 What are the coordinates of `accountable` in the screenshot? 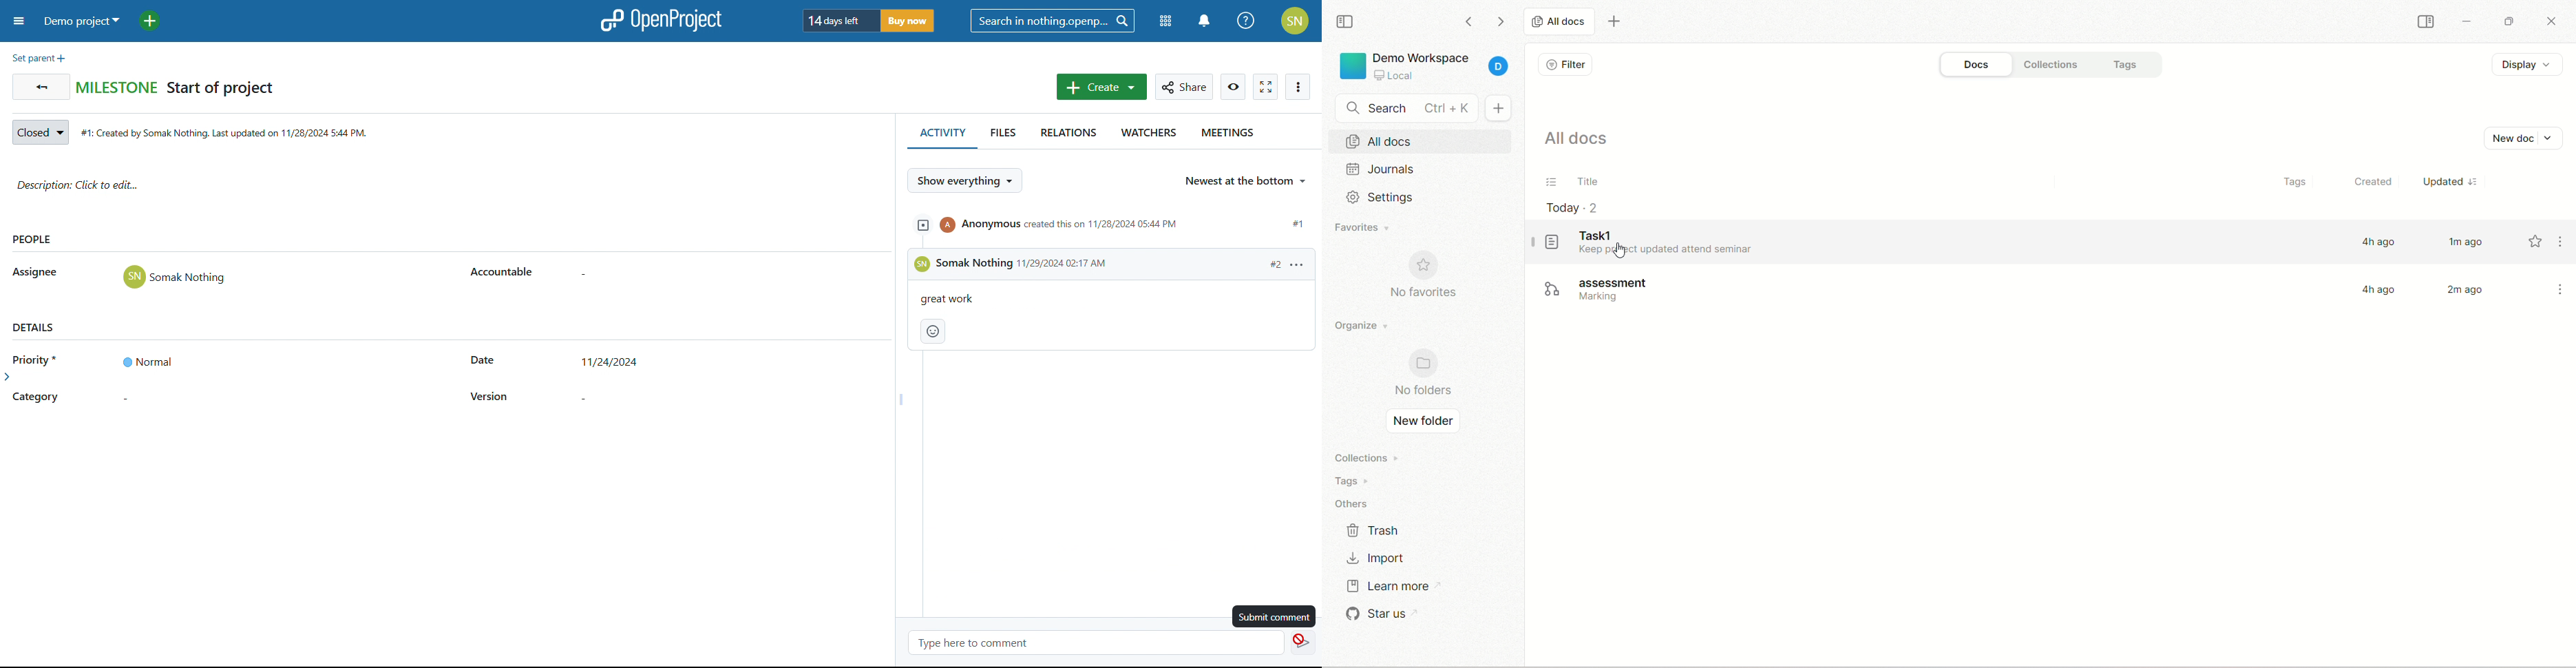 It's located at (503, 273).